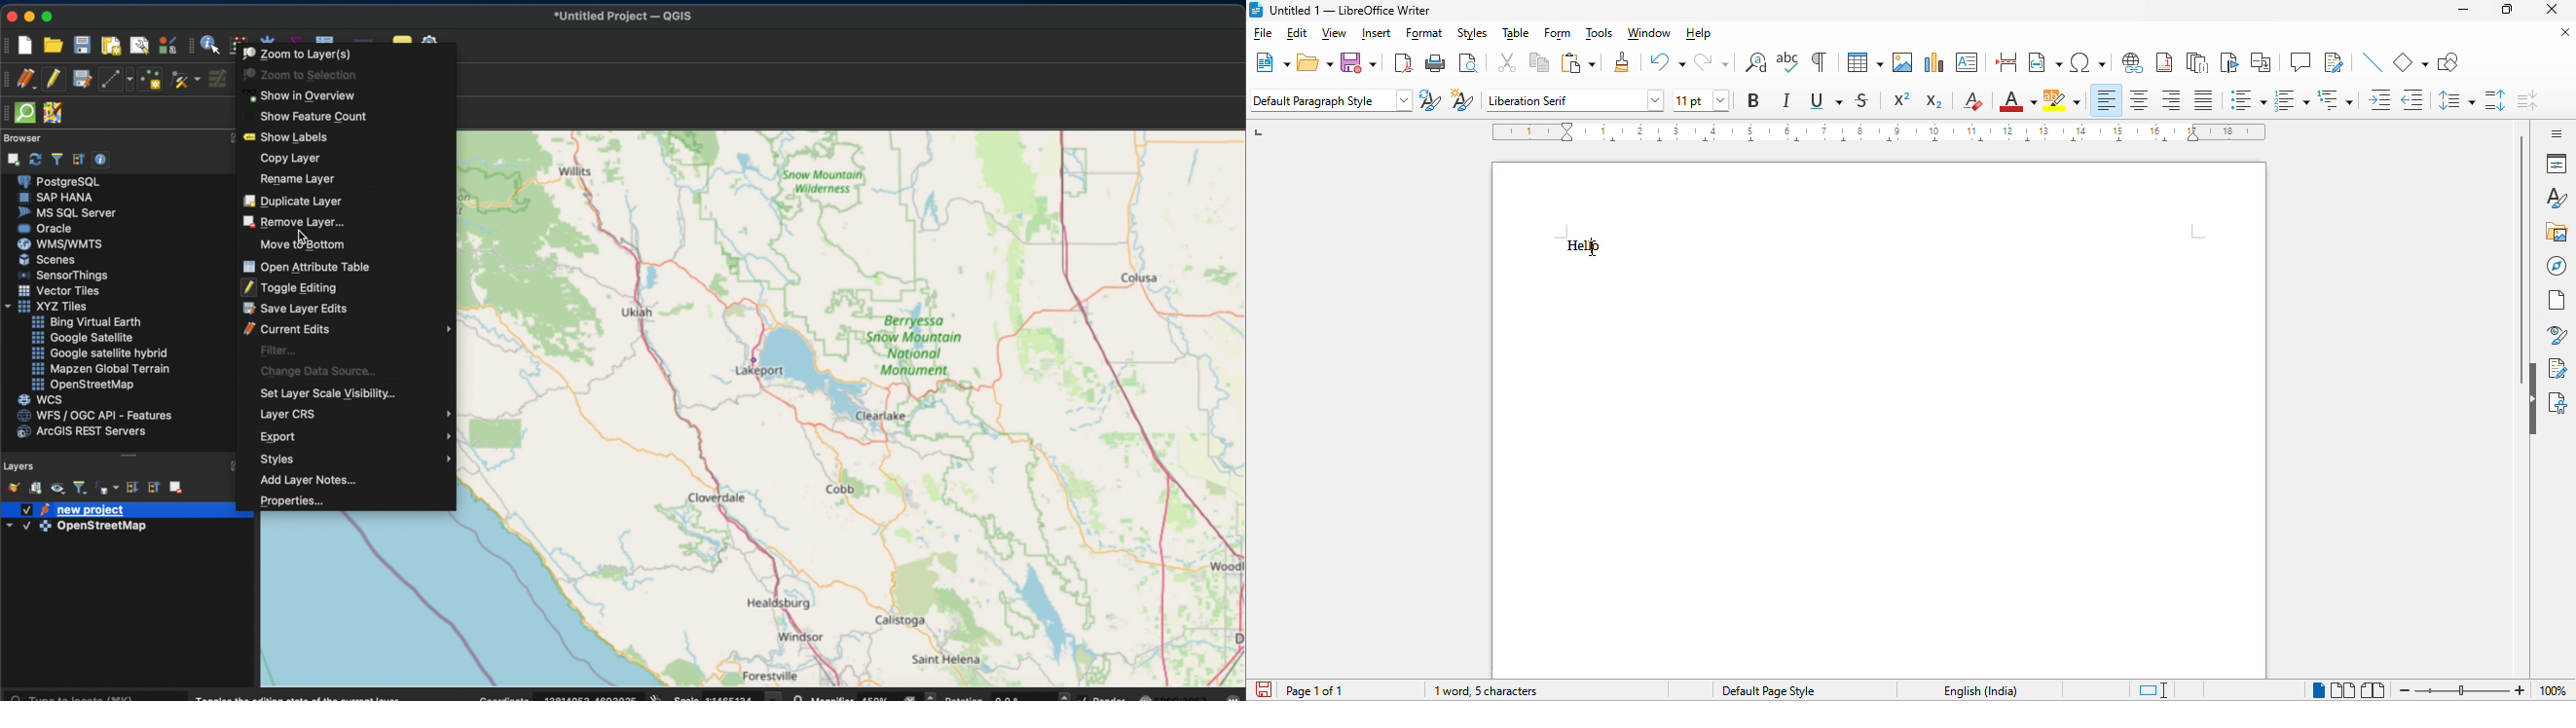  Describe the element at coordinates (2528, 100) in the screenshot. I see `decrease paragraph spacing` at that location.